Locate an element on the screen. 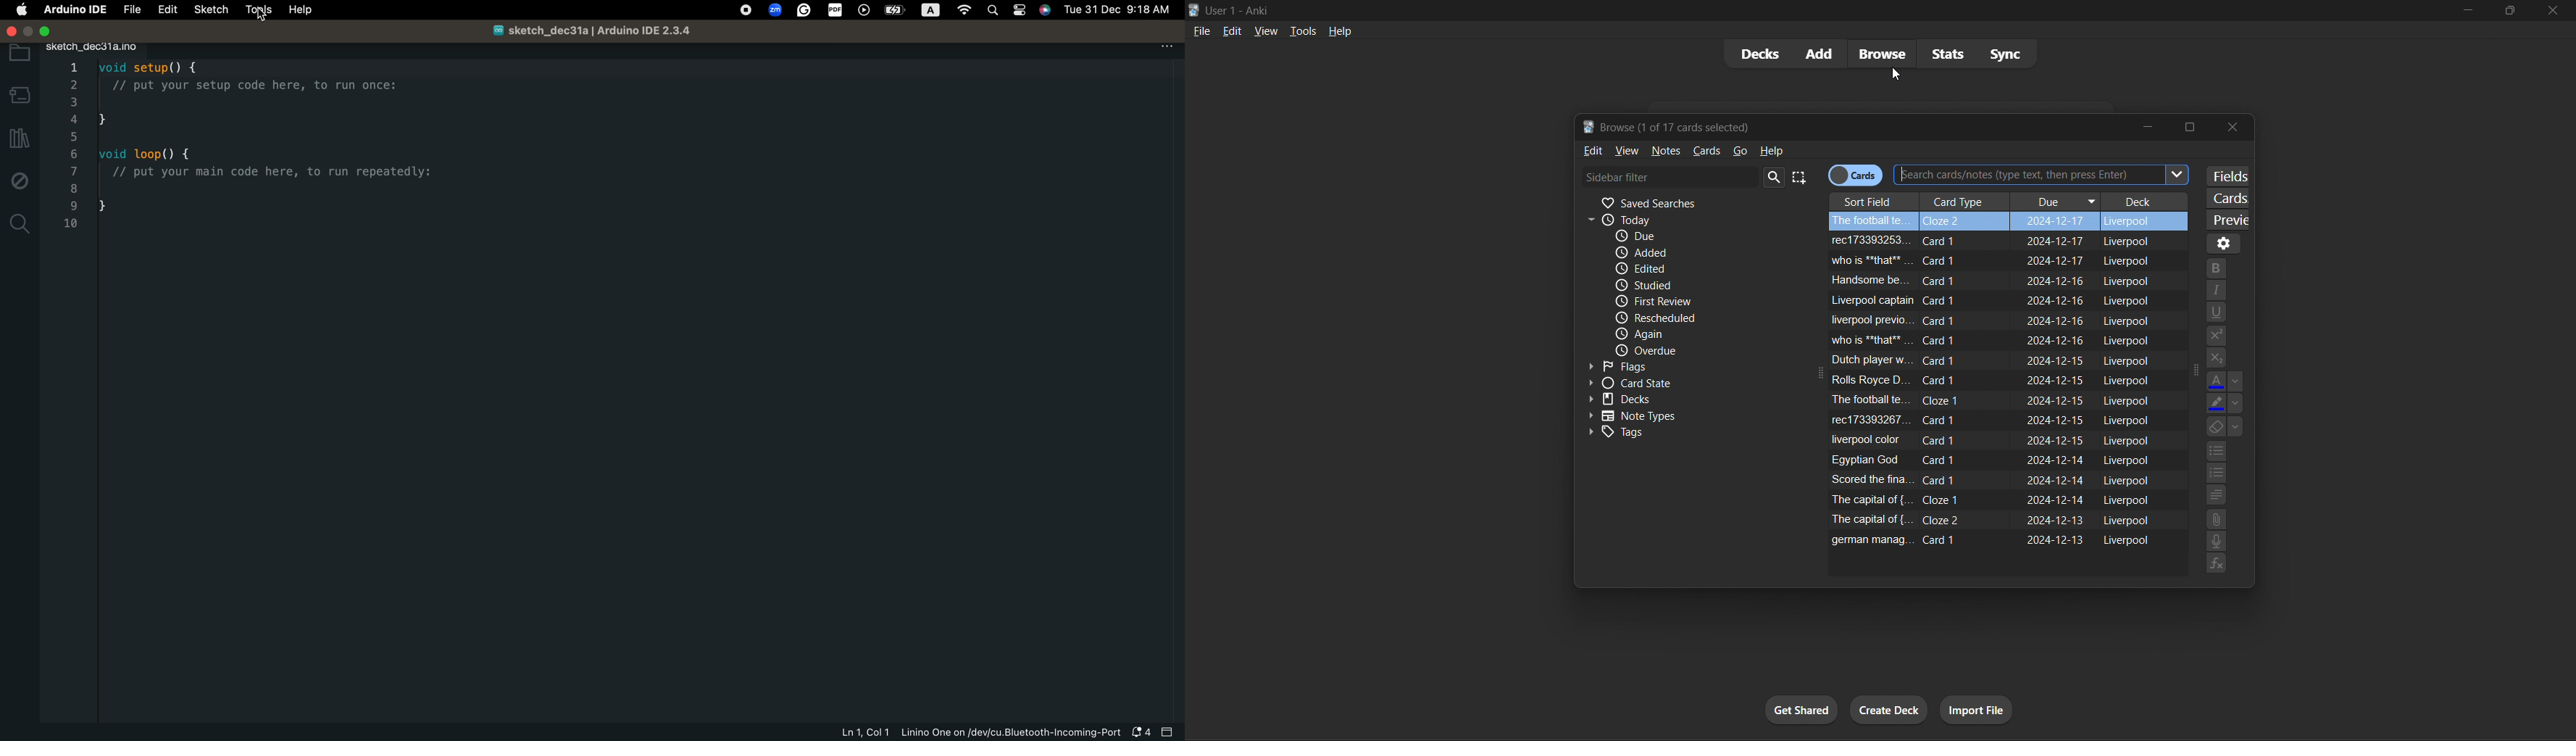  options is located at coordinates (2236, 428).